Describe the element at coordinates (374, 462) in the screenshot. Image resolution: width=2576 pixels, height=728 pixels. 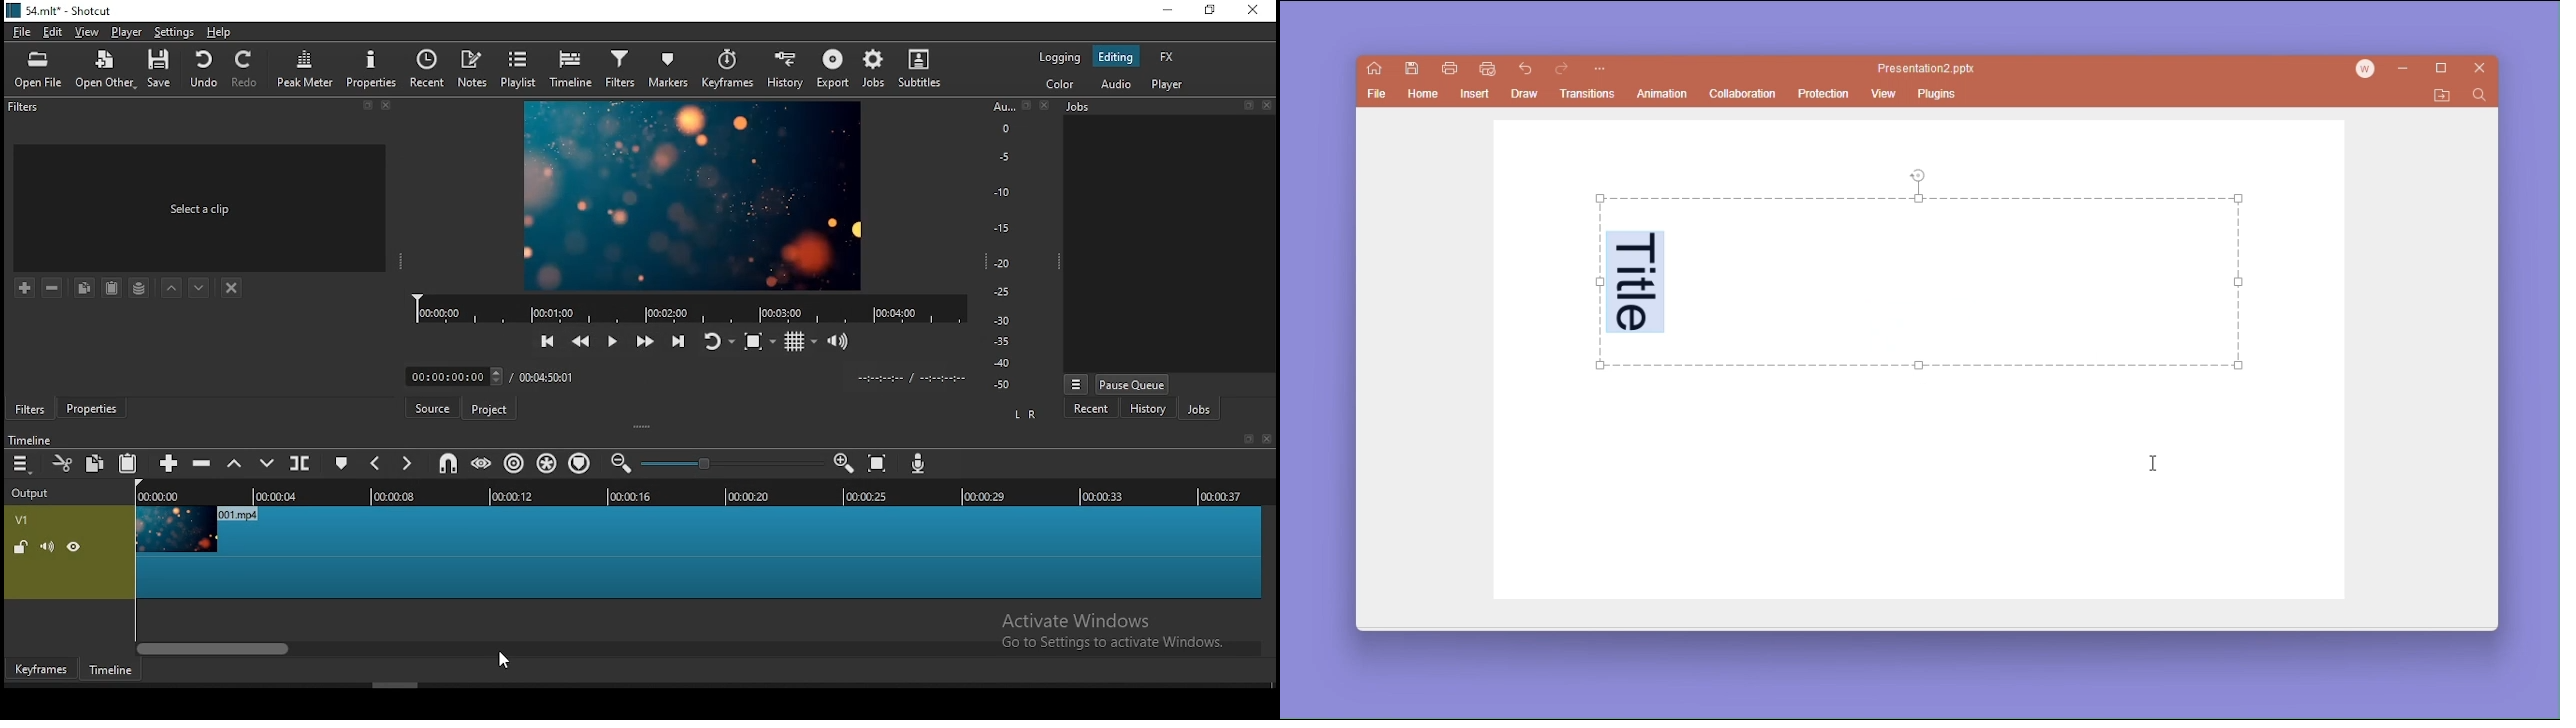
I see `previous marker` at that location.